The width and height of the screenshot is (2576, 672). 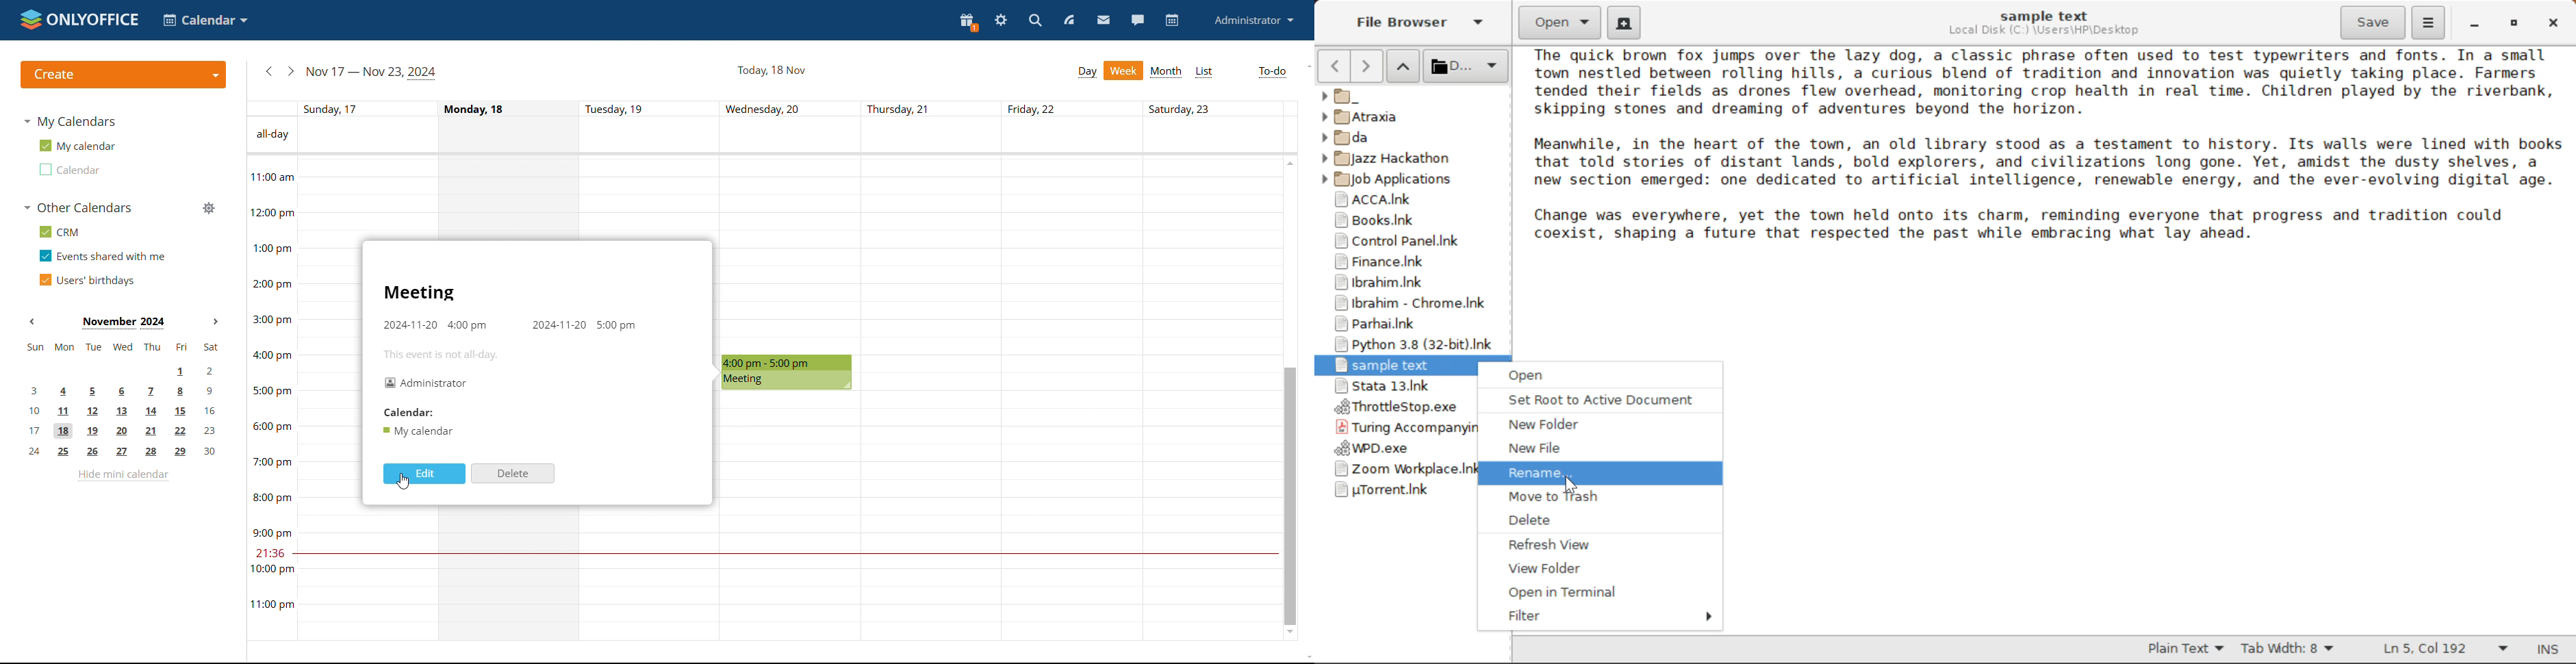 What do you see at coordinates (1210, 398) in the screenshot?
I see `saturday` at bounding box center [1210, 398].